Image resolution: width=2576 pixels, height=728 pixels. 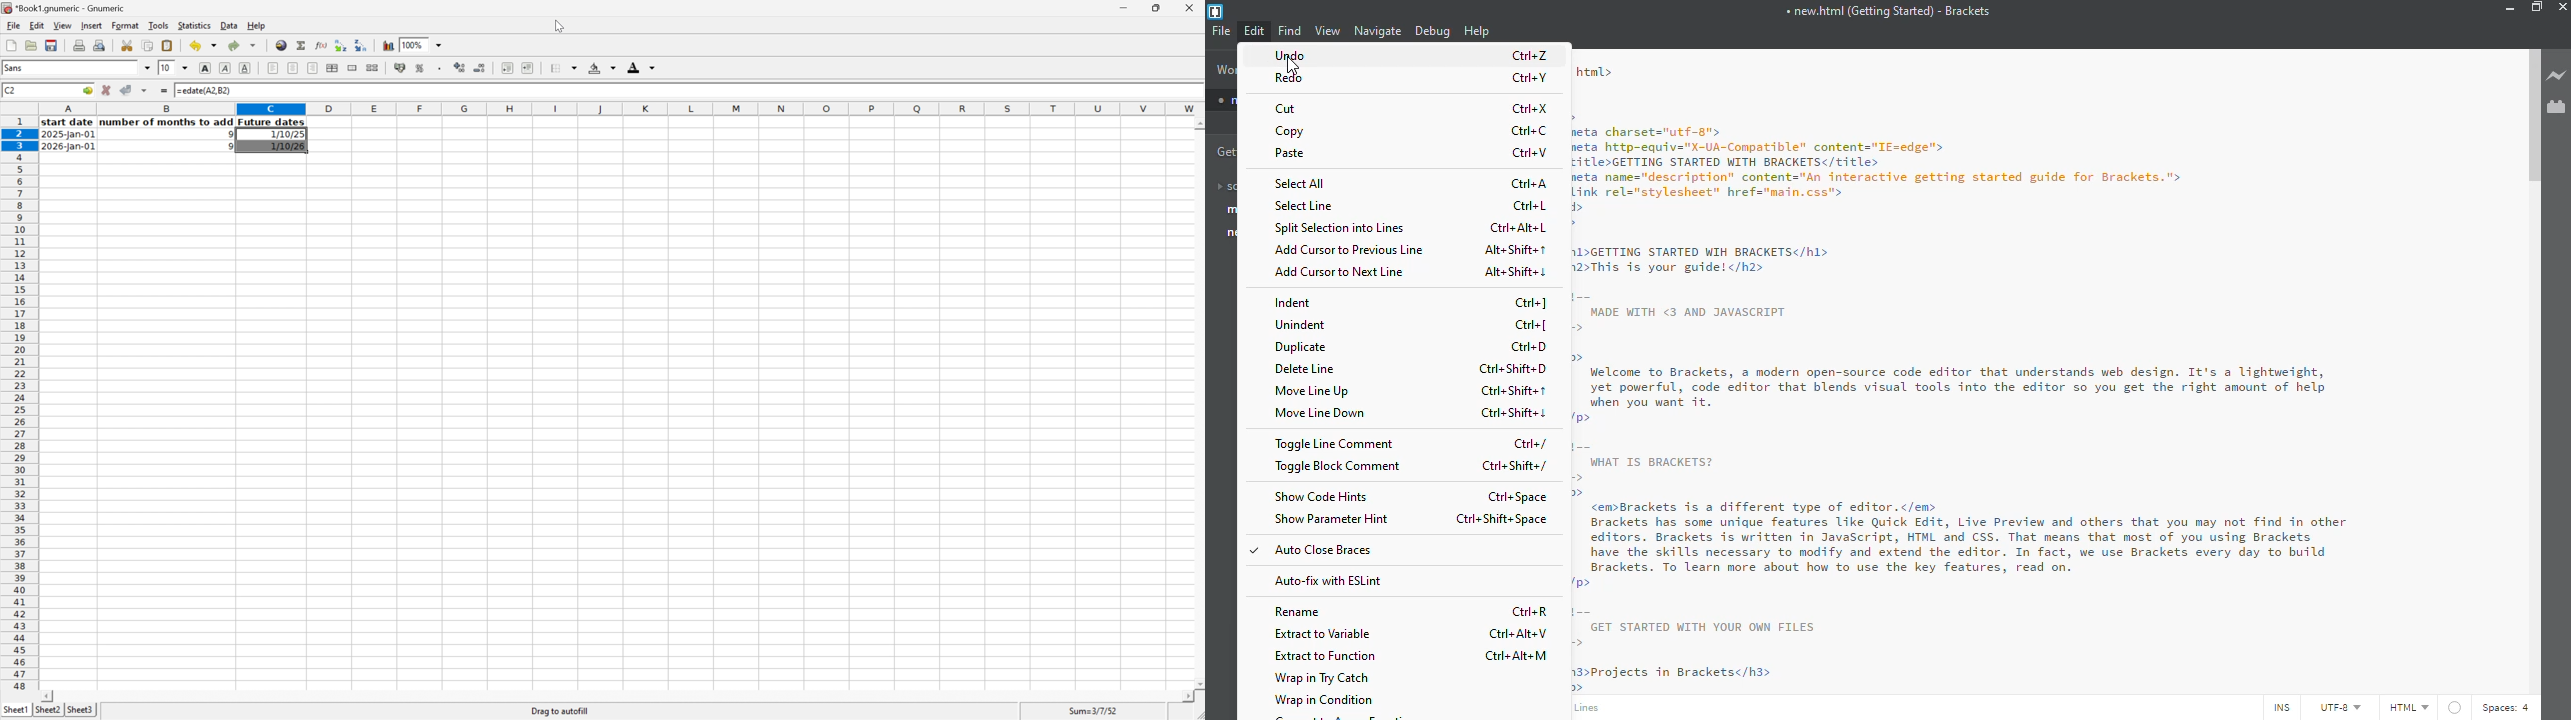 What do you see at coordinates (1191, 6) in the screenshot?
I see `Close` at bounding box center [1191, 6].